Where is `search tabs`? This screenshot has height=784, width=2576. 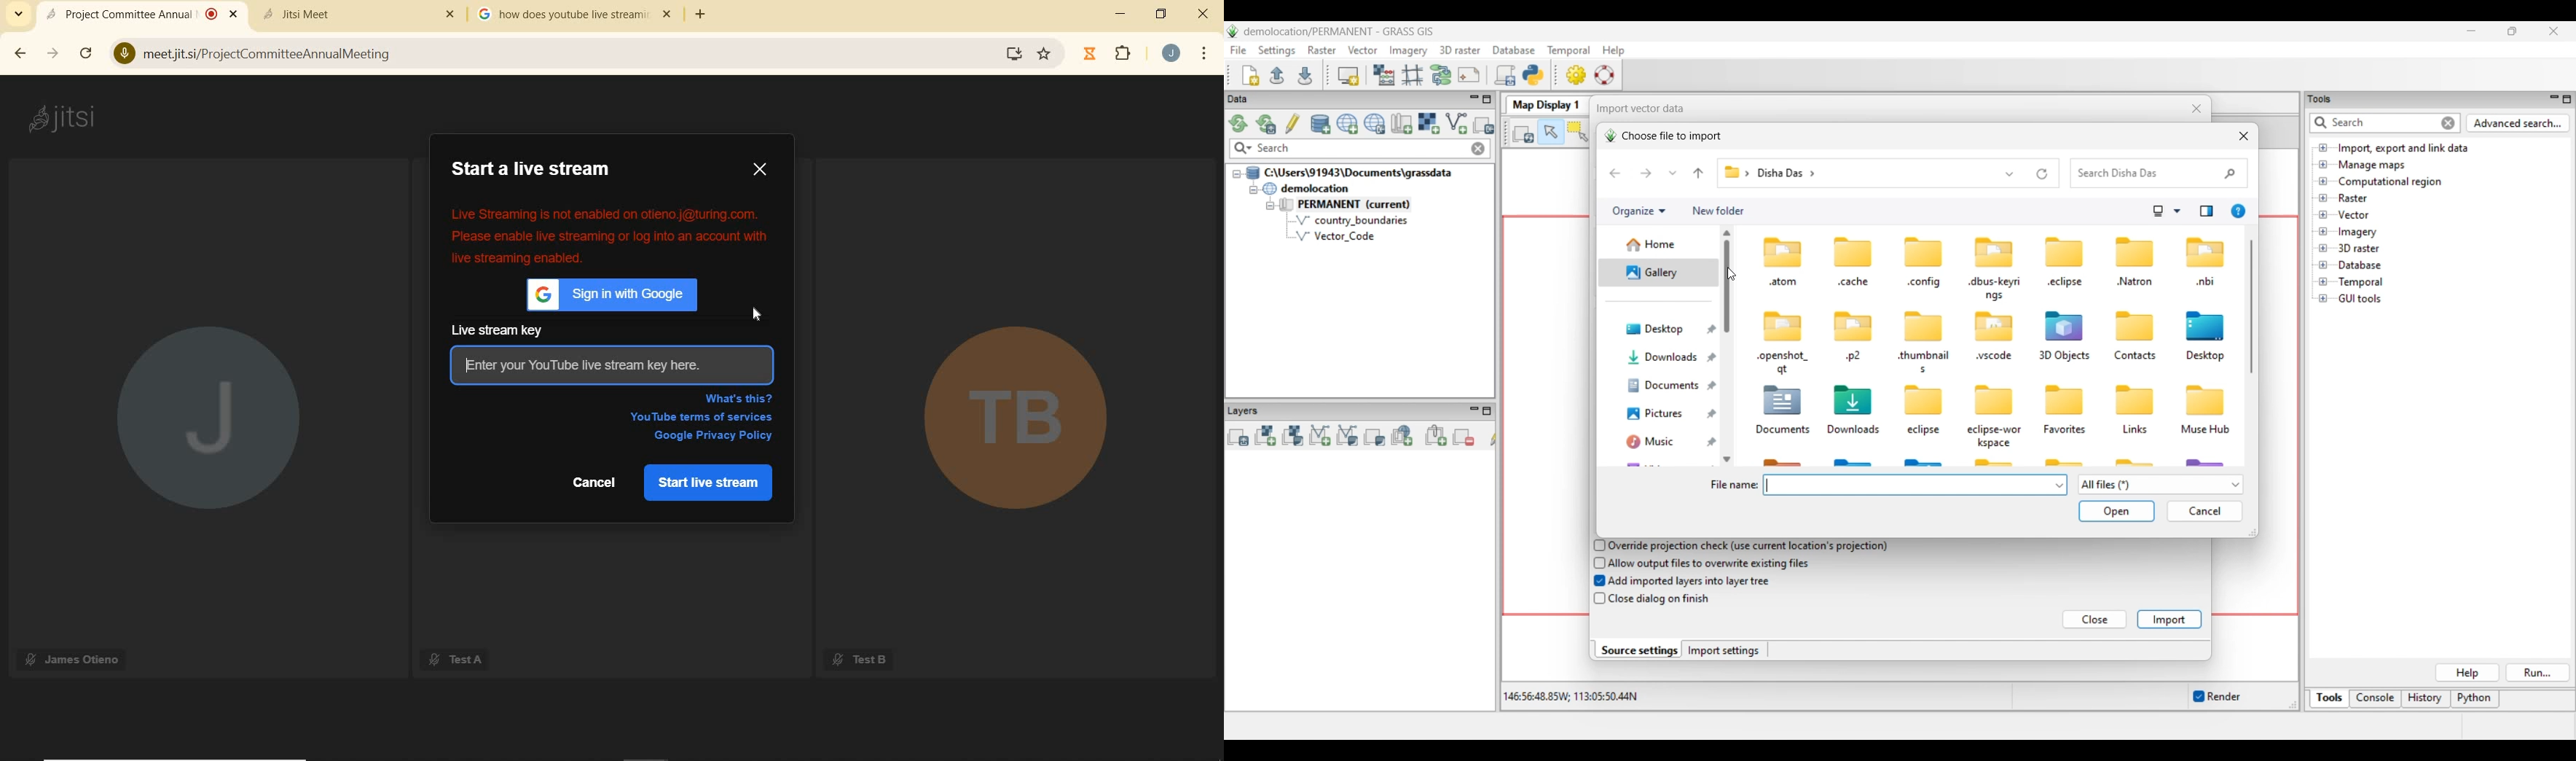 search tabs is located at coordinates (19, 15).